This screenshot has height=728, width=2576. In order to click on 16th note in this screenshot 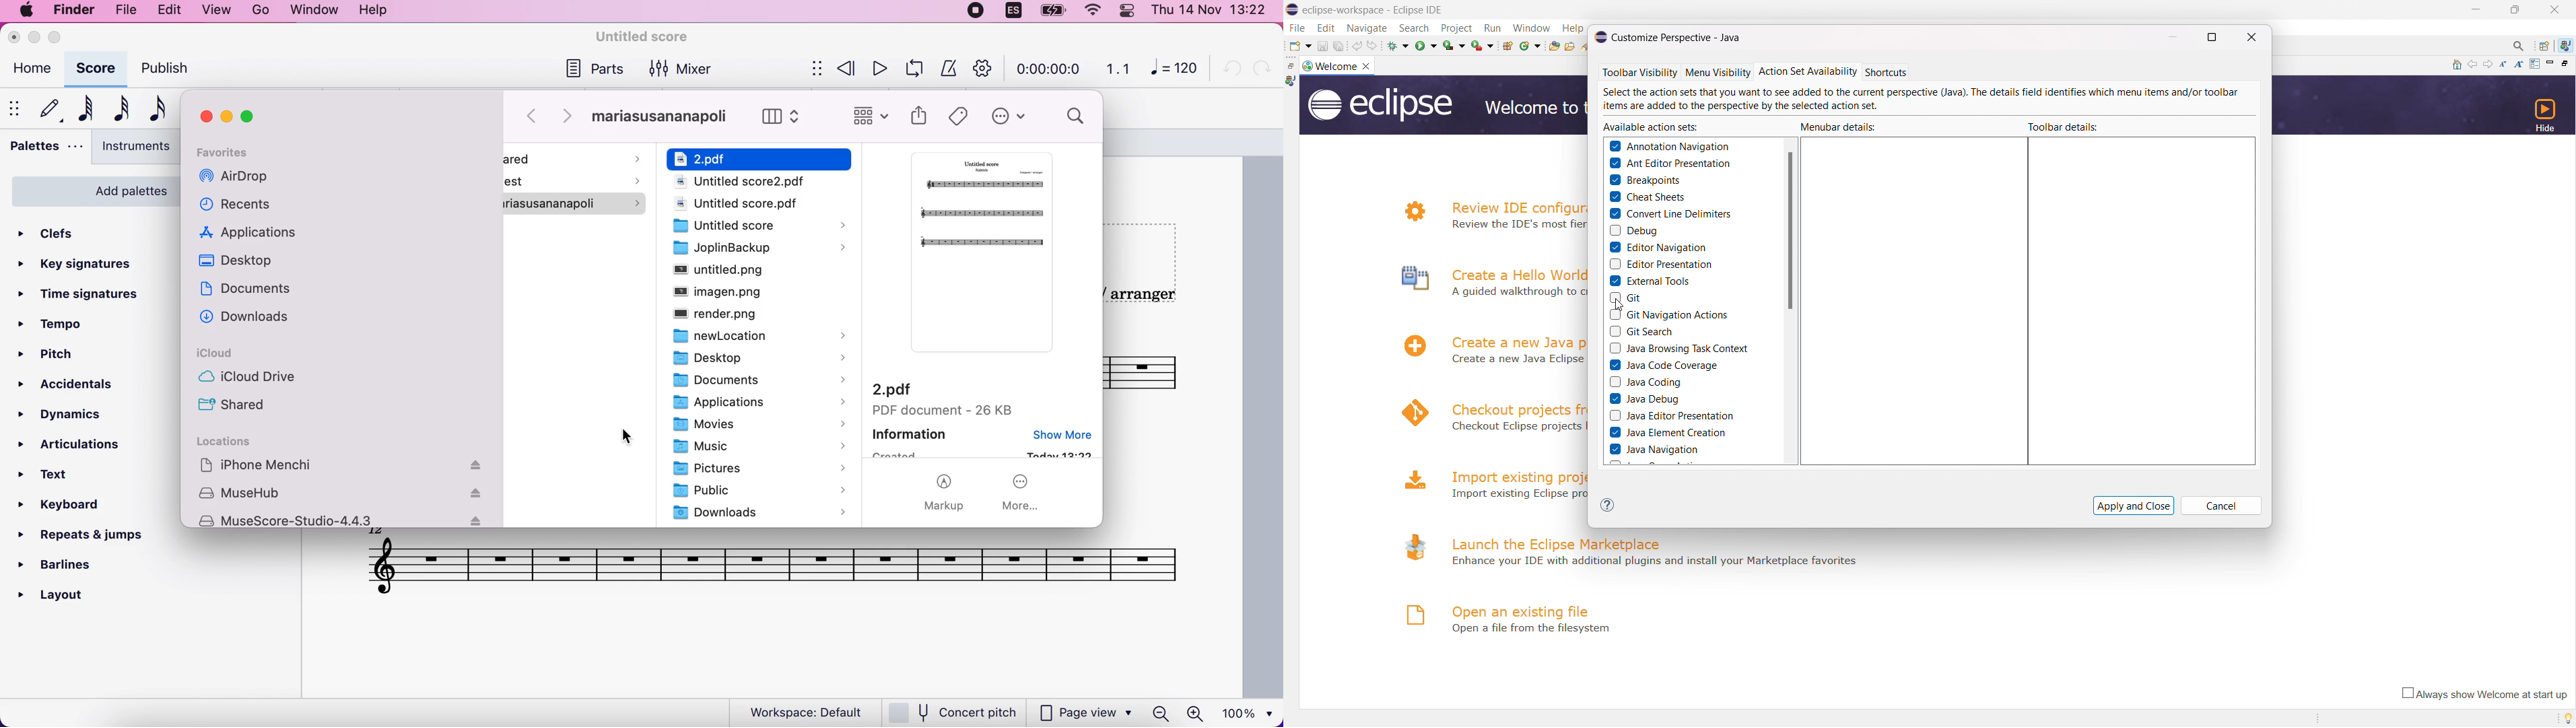, I will do `click(154, 110)`.